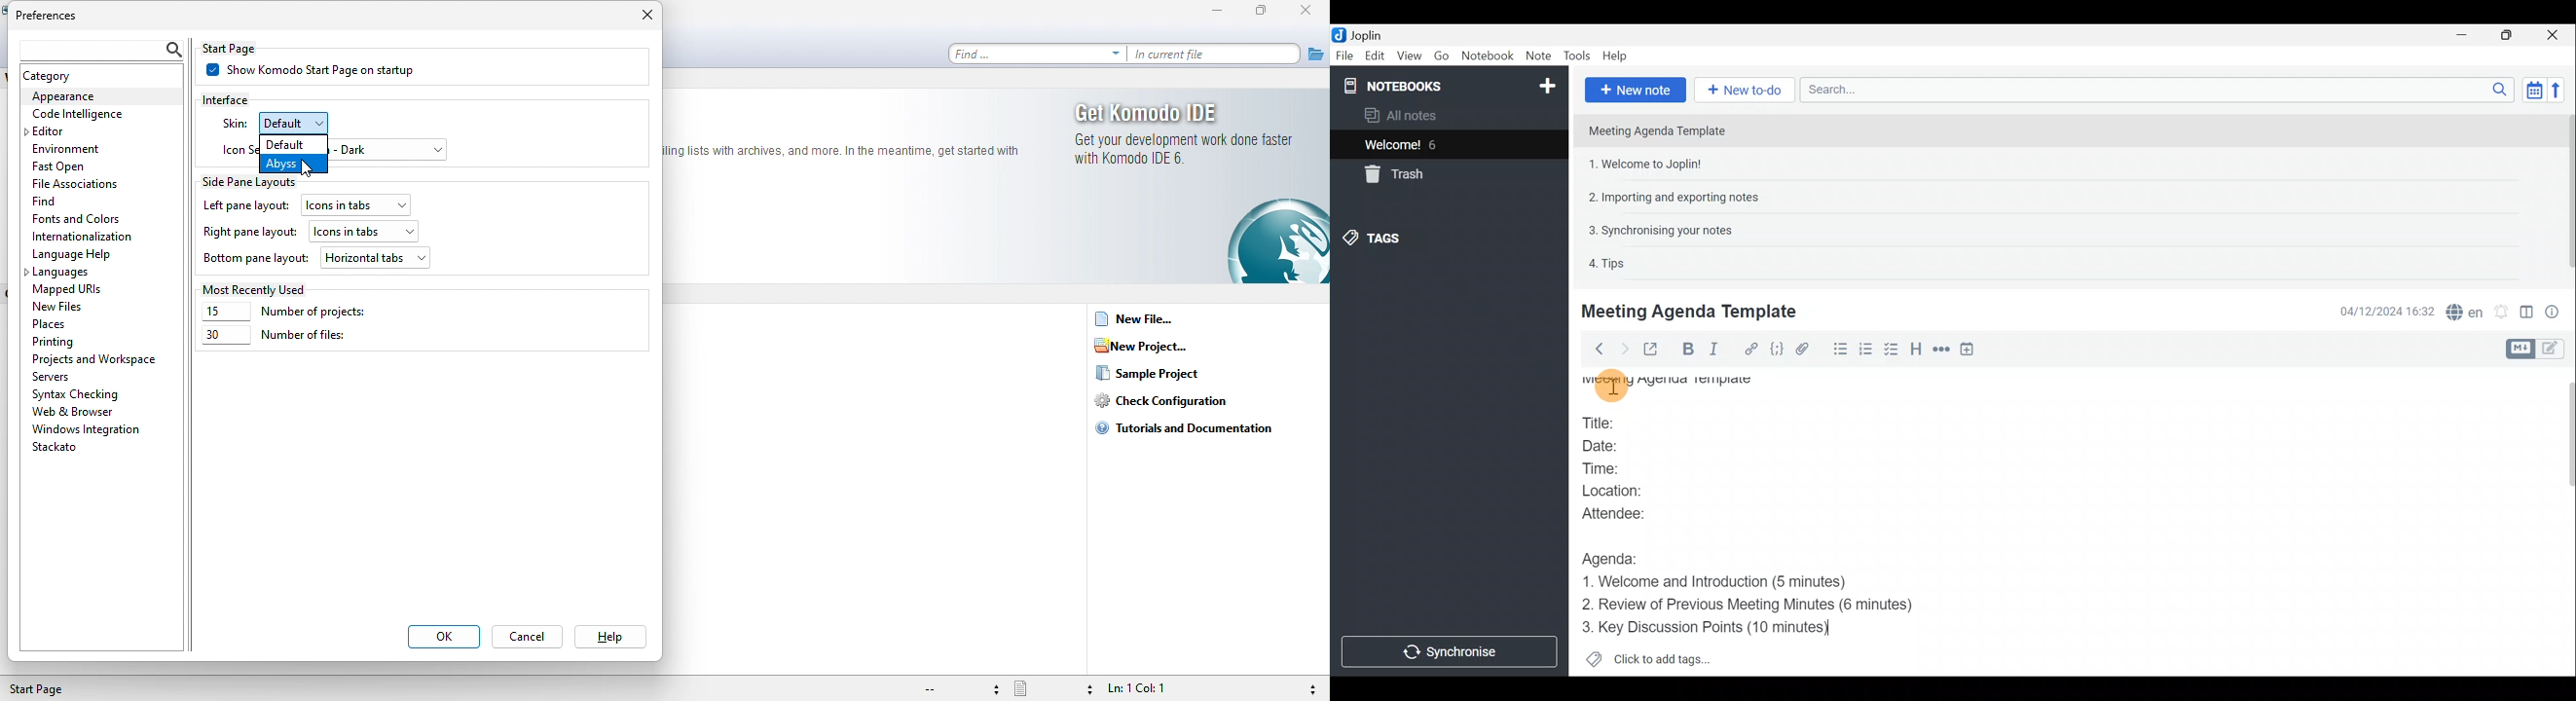  Describe the element at coordinates (2557, 311) in the screenshot. I see `Note properties` at that location.